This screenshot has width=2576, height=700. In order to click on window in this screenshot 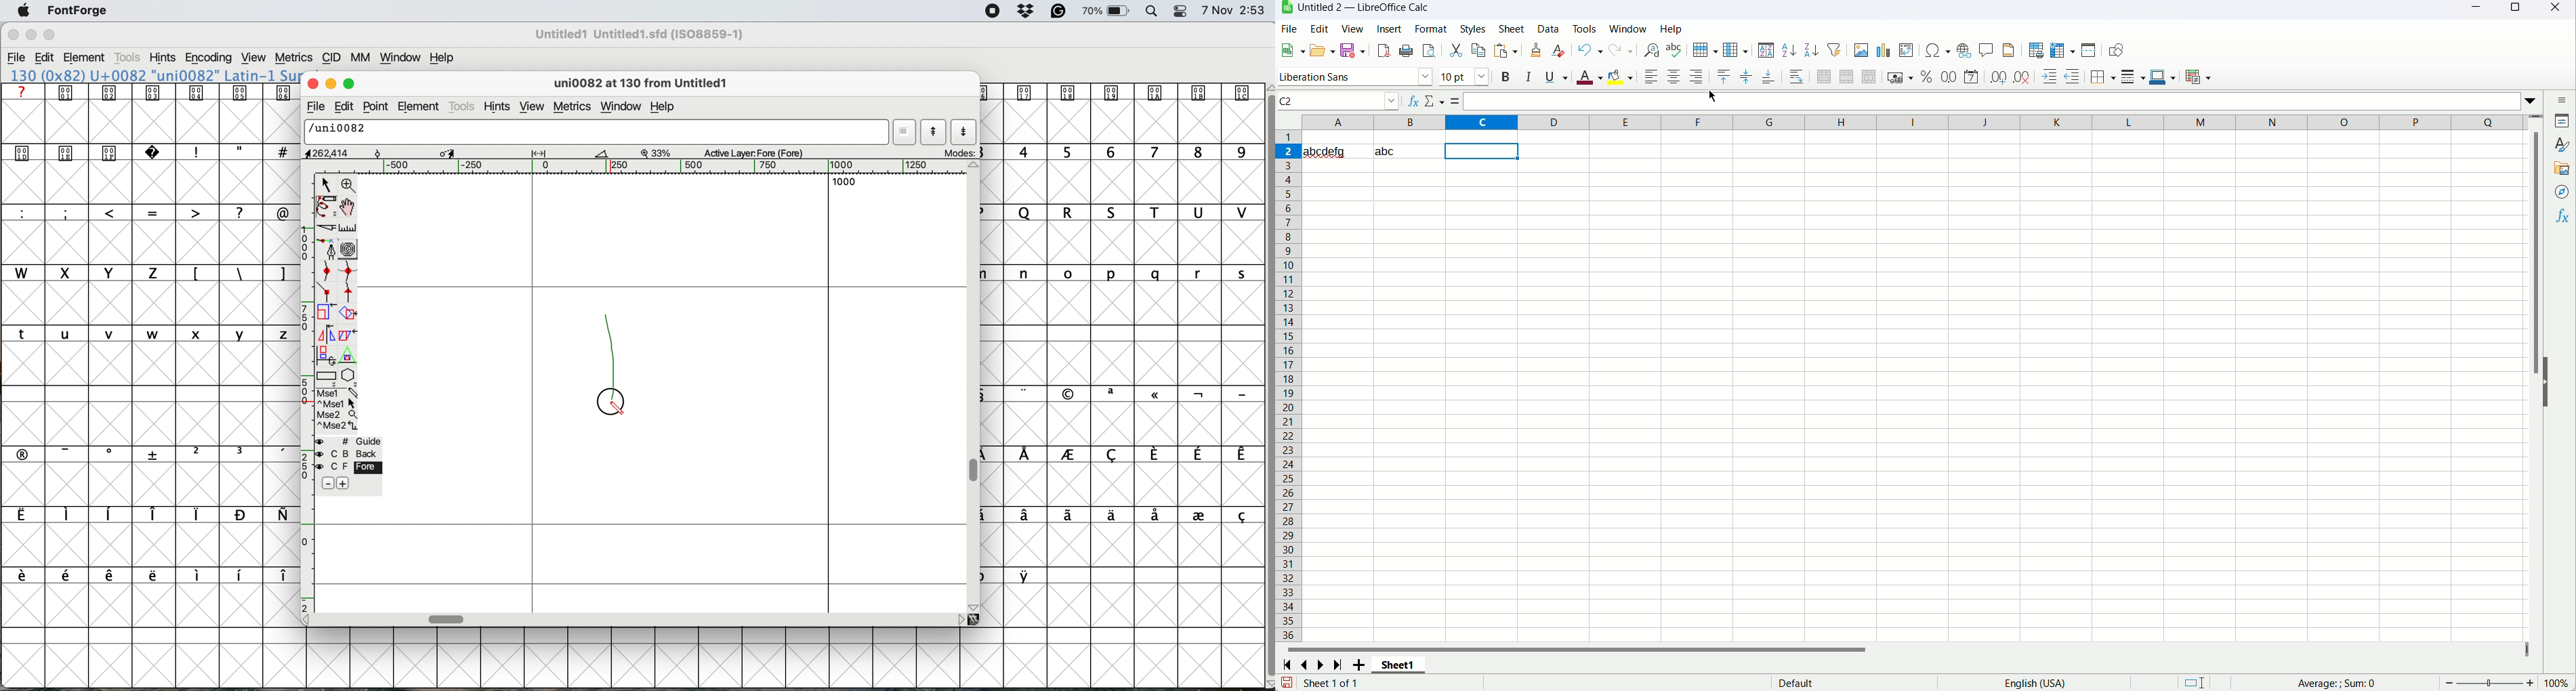, I will do `click(621, 105)`.